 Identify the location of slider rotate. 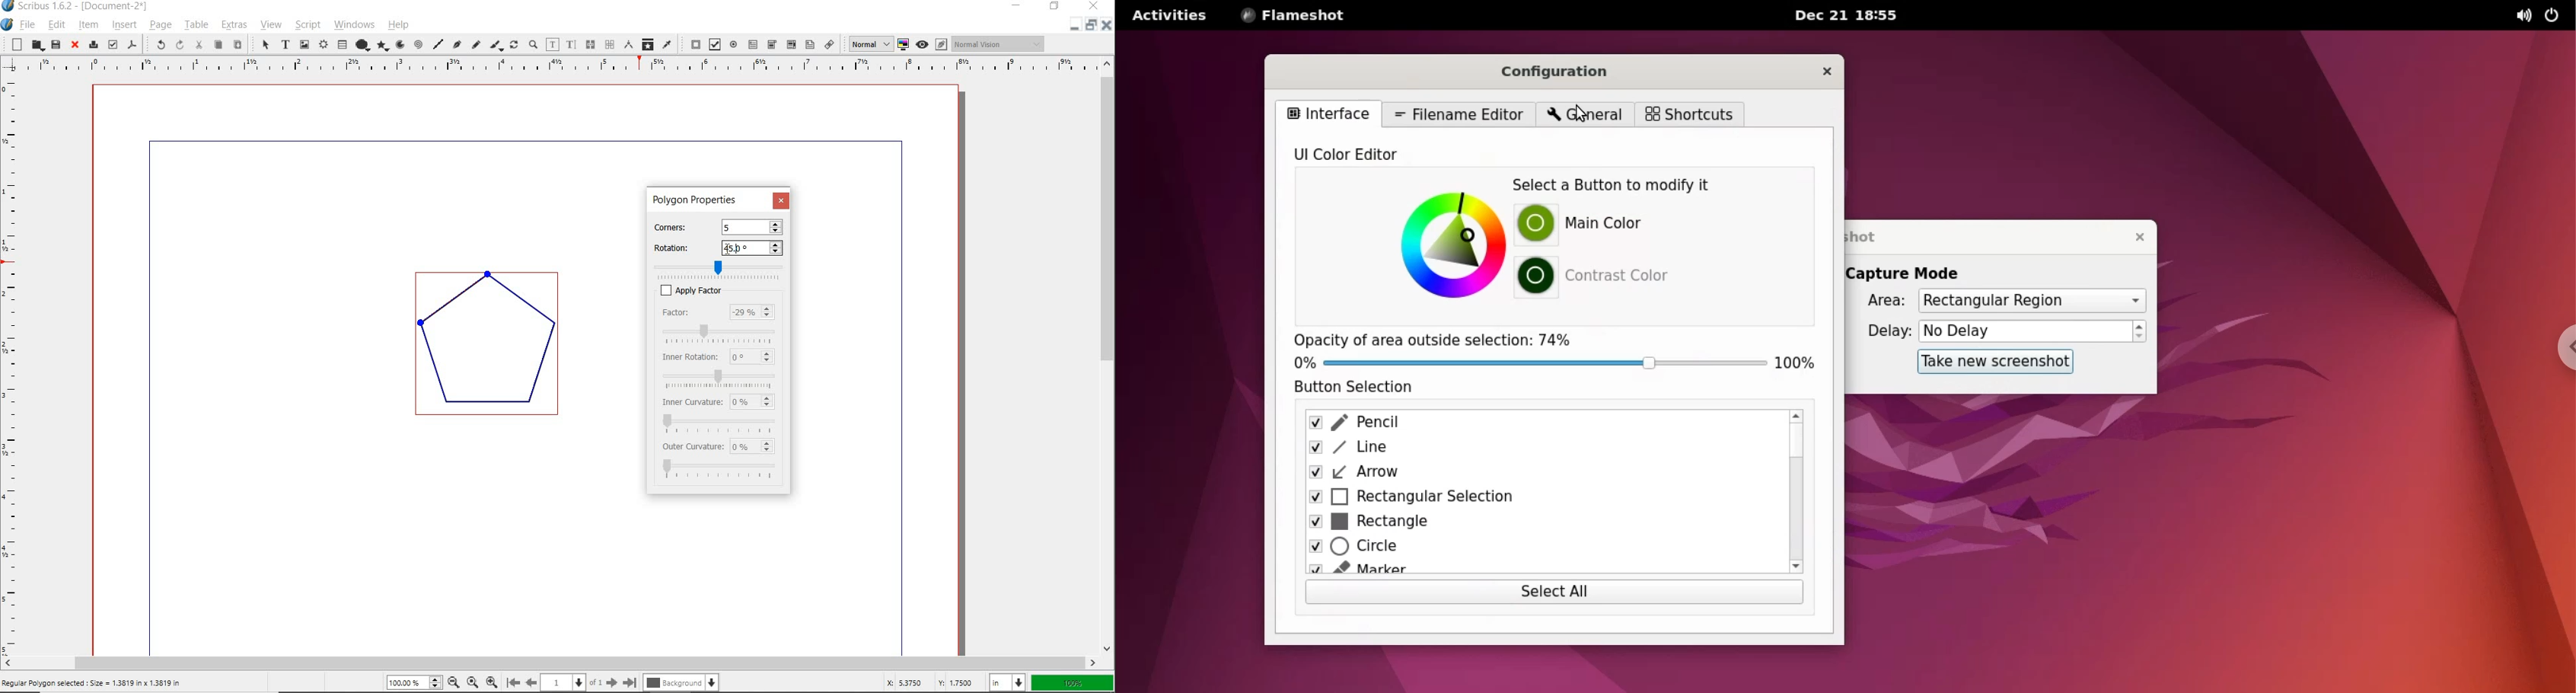
(725, 267).